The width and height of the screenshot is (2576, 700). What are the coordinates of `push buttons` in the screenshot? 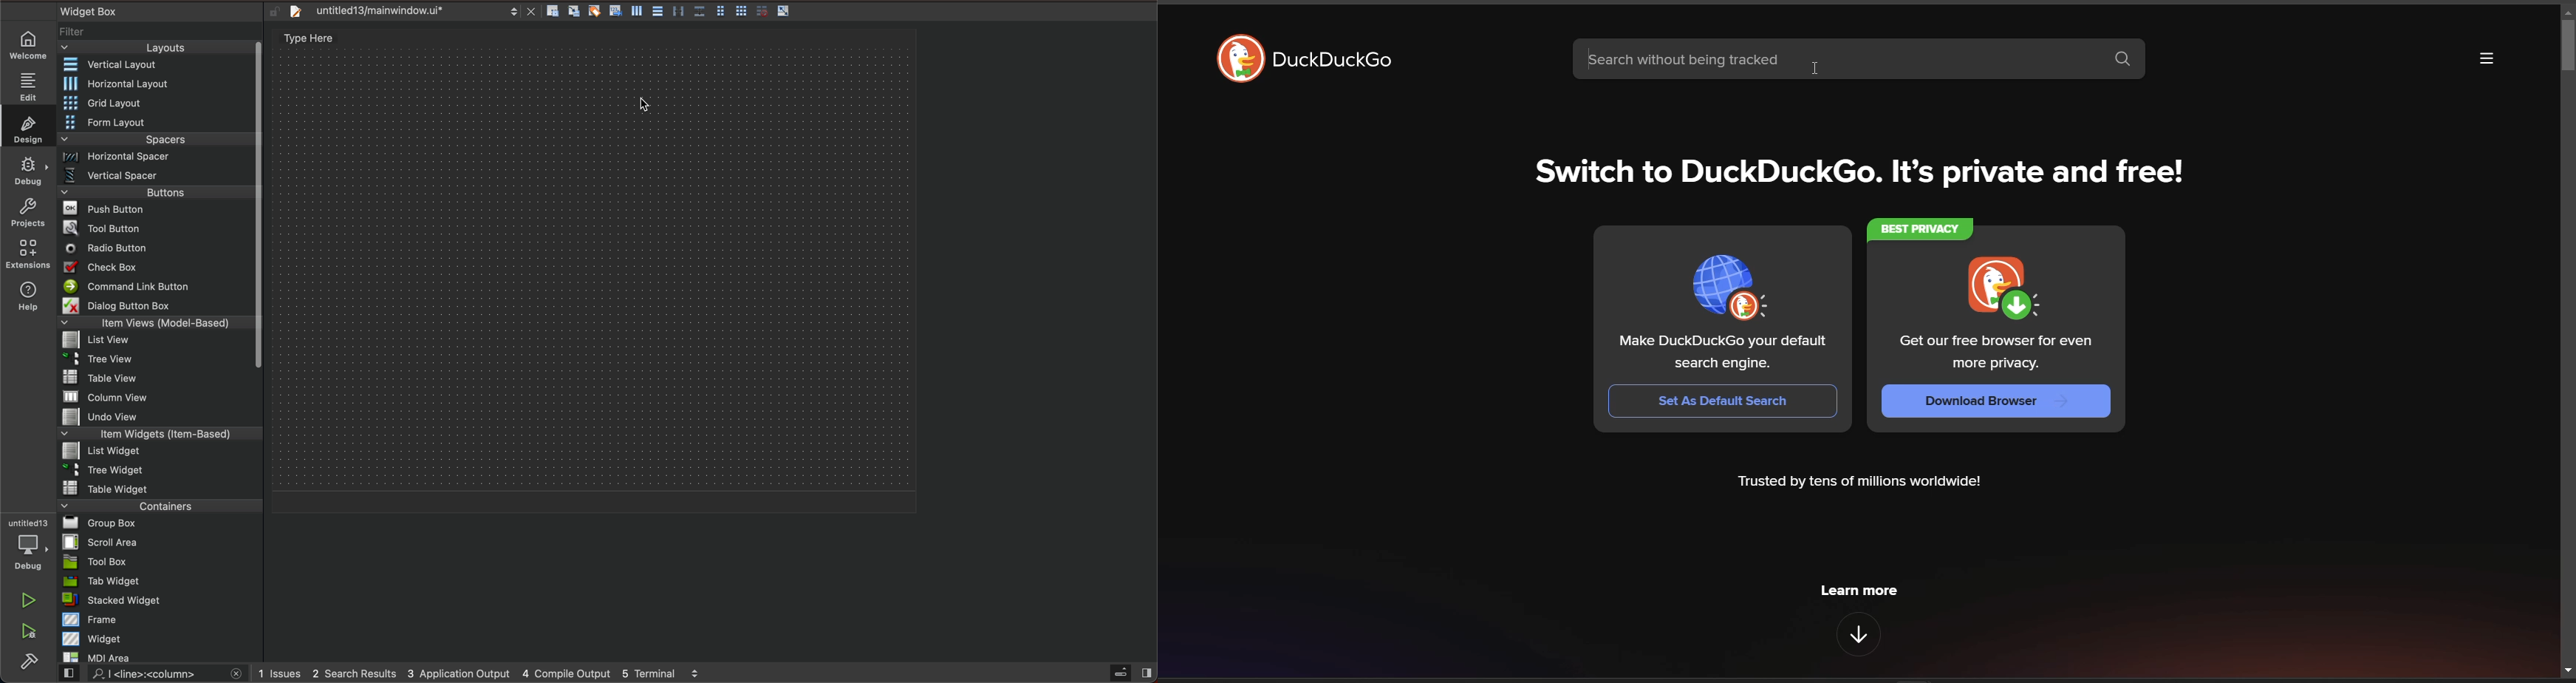 It's located at (157, 209).